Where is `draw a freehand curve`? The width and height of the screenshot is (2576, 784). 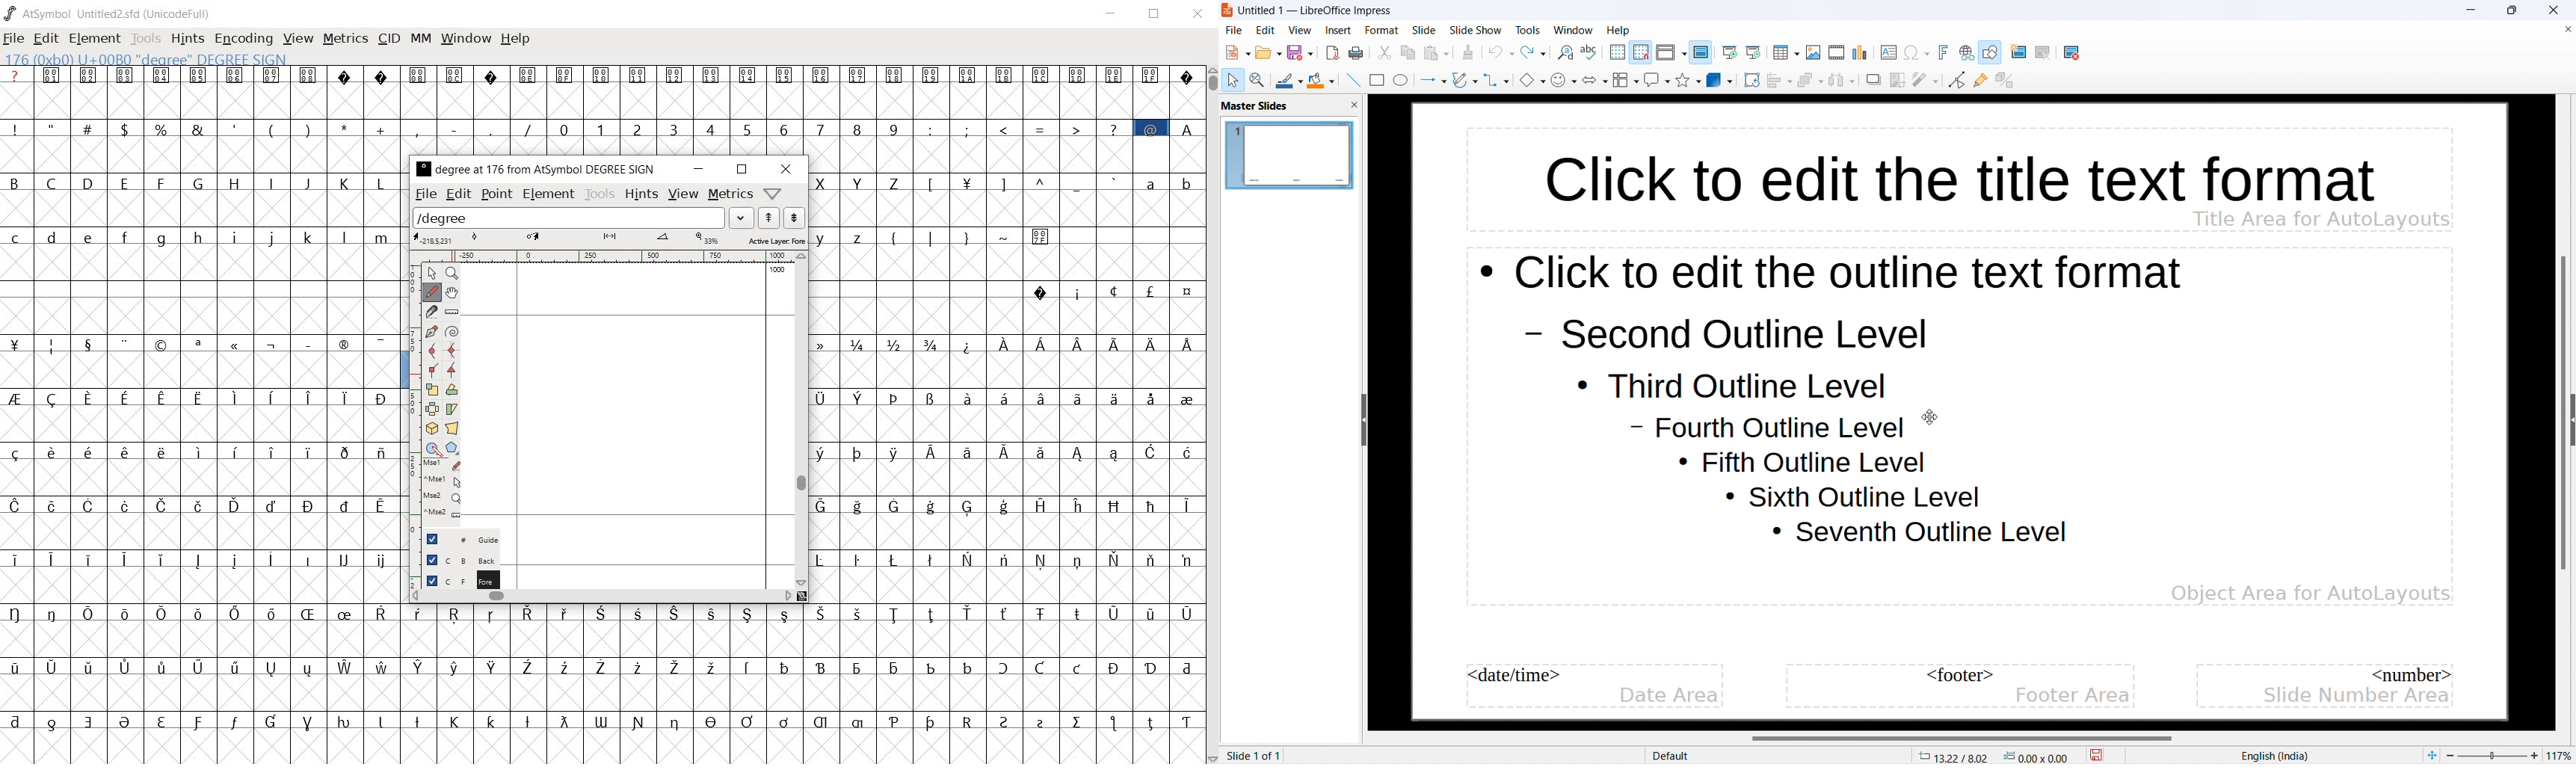 draw a freehand curve is located at coordinates (431, 292).